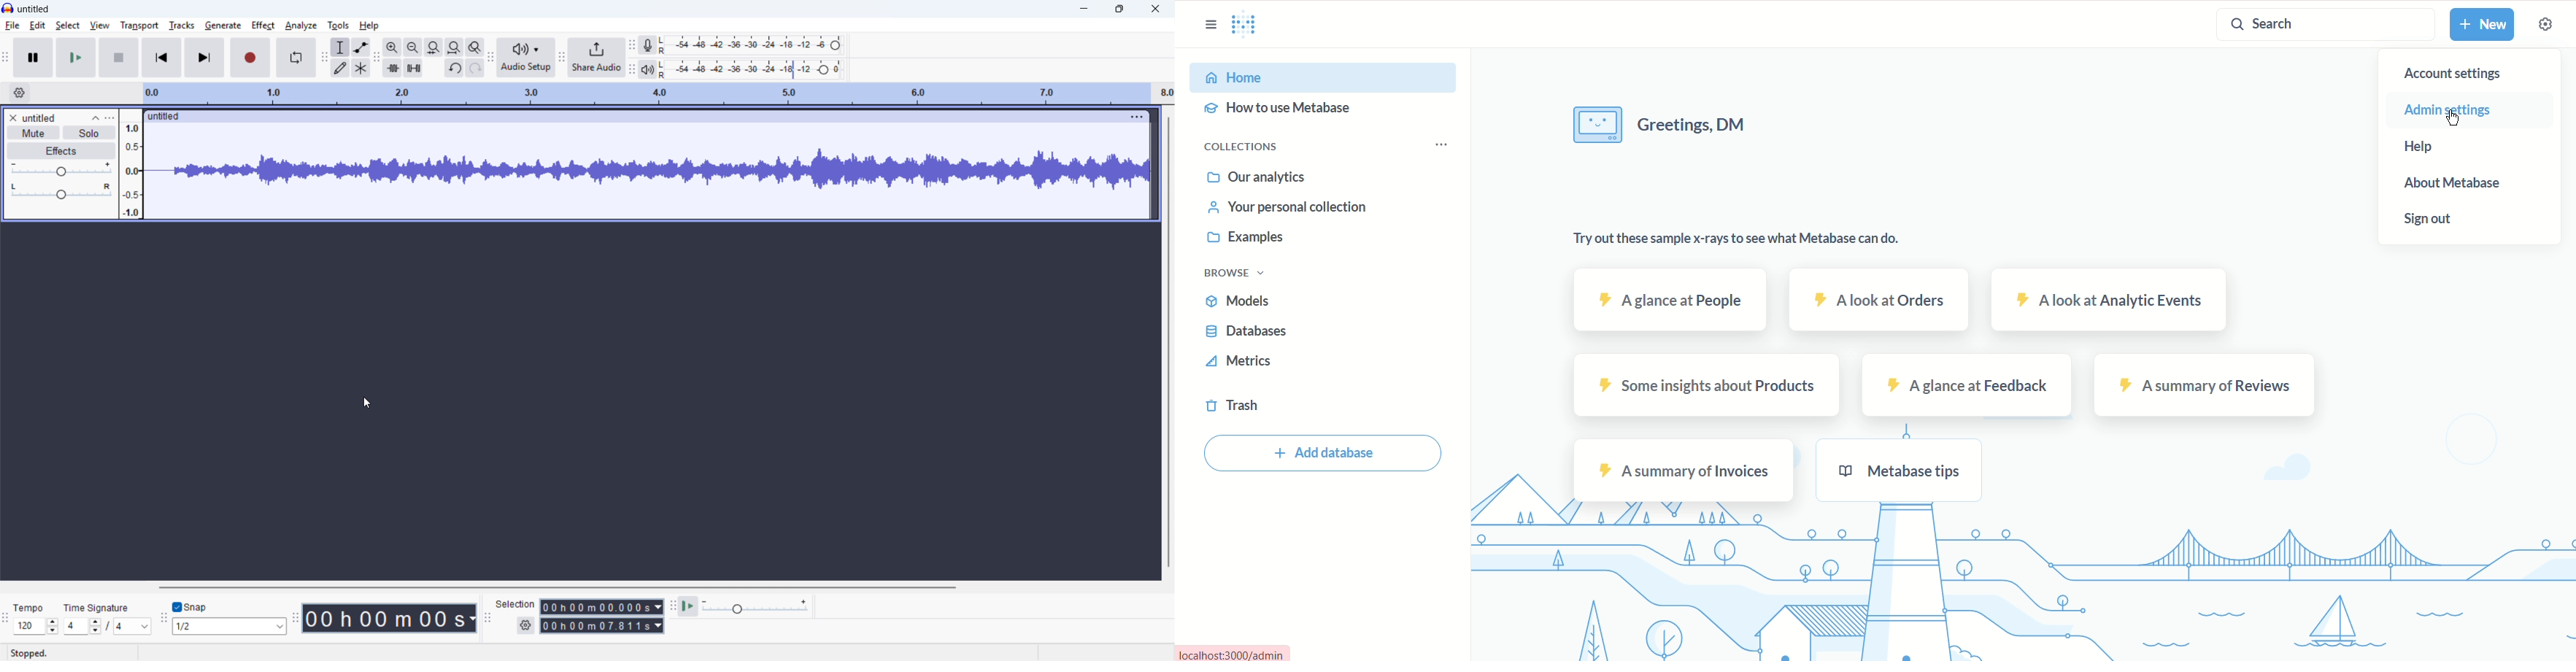 This screenshot has width=2576, height=672. I want to click on Trash, so click(1291, 406).